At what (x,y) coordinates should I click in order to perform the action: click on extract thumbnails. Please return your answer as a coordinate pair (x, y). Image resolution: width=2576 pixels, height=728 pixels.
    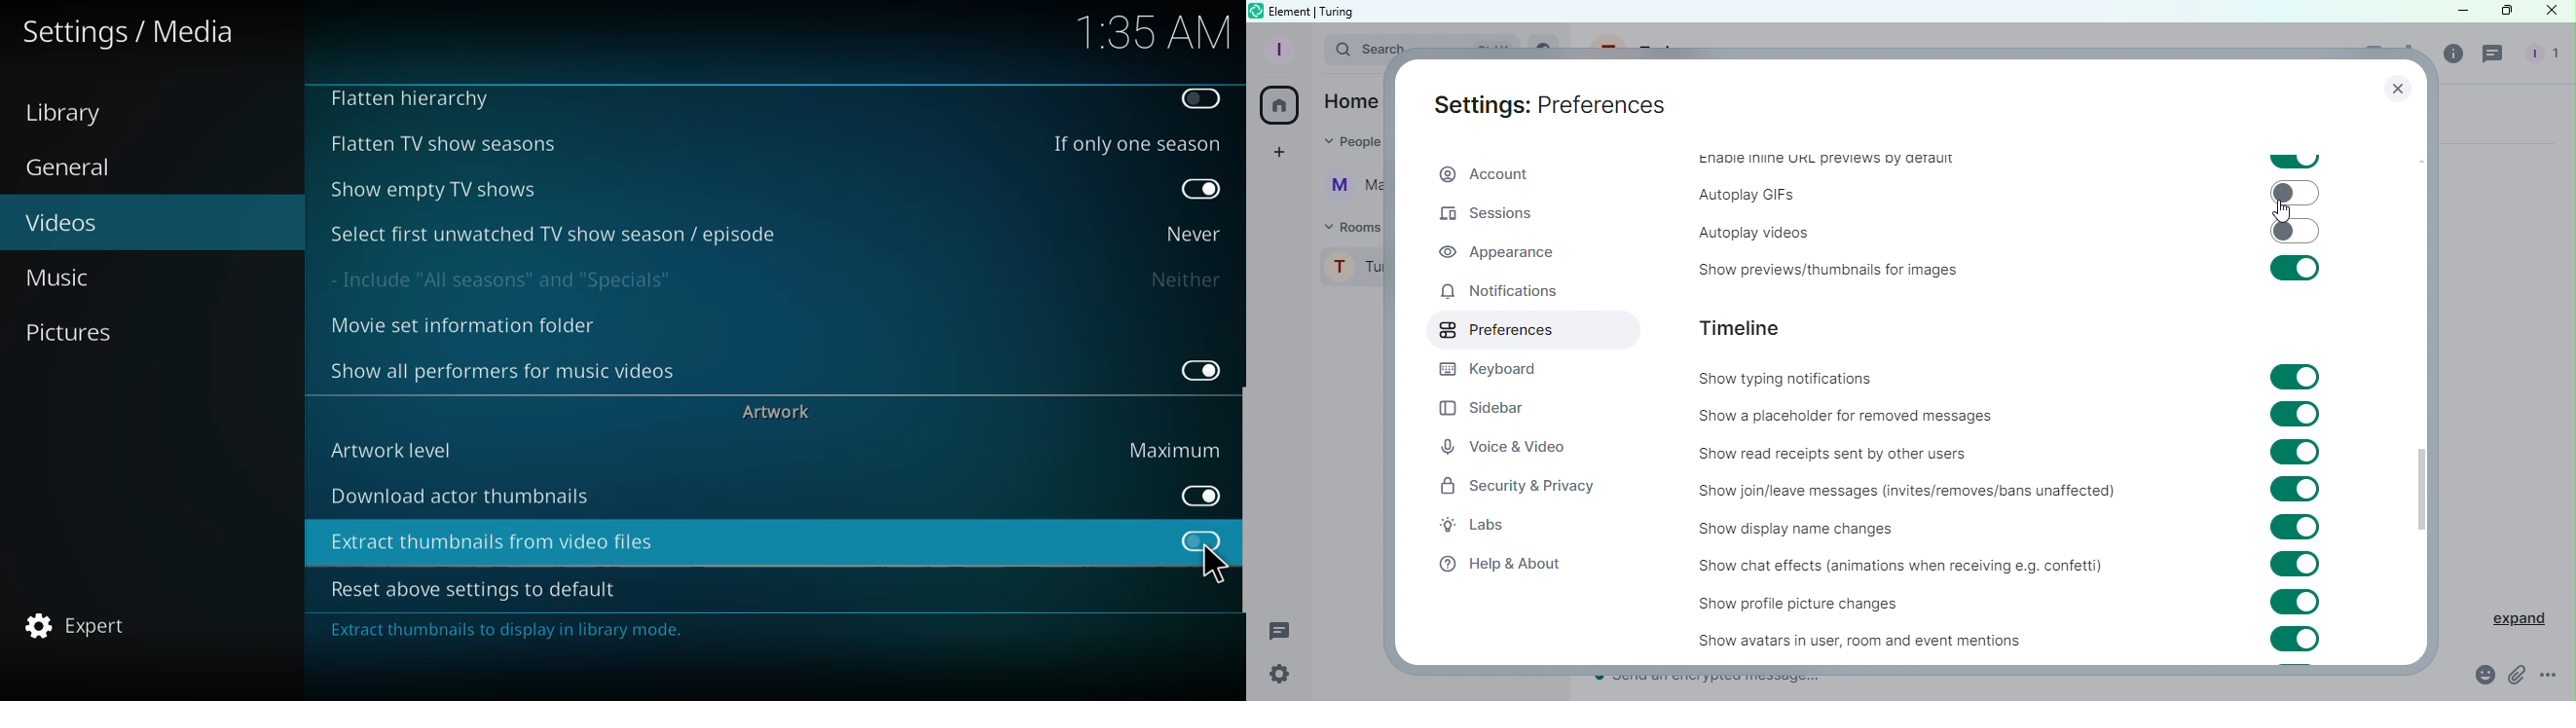
    Looking at the image, I should click on (496, 542).